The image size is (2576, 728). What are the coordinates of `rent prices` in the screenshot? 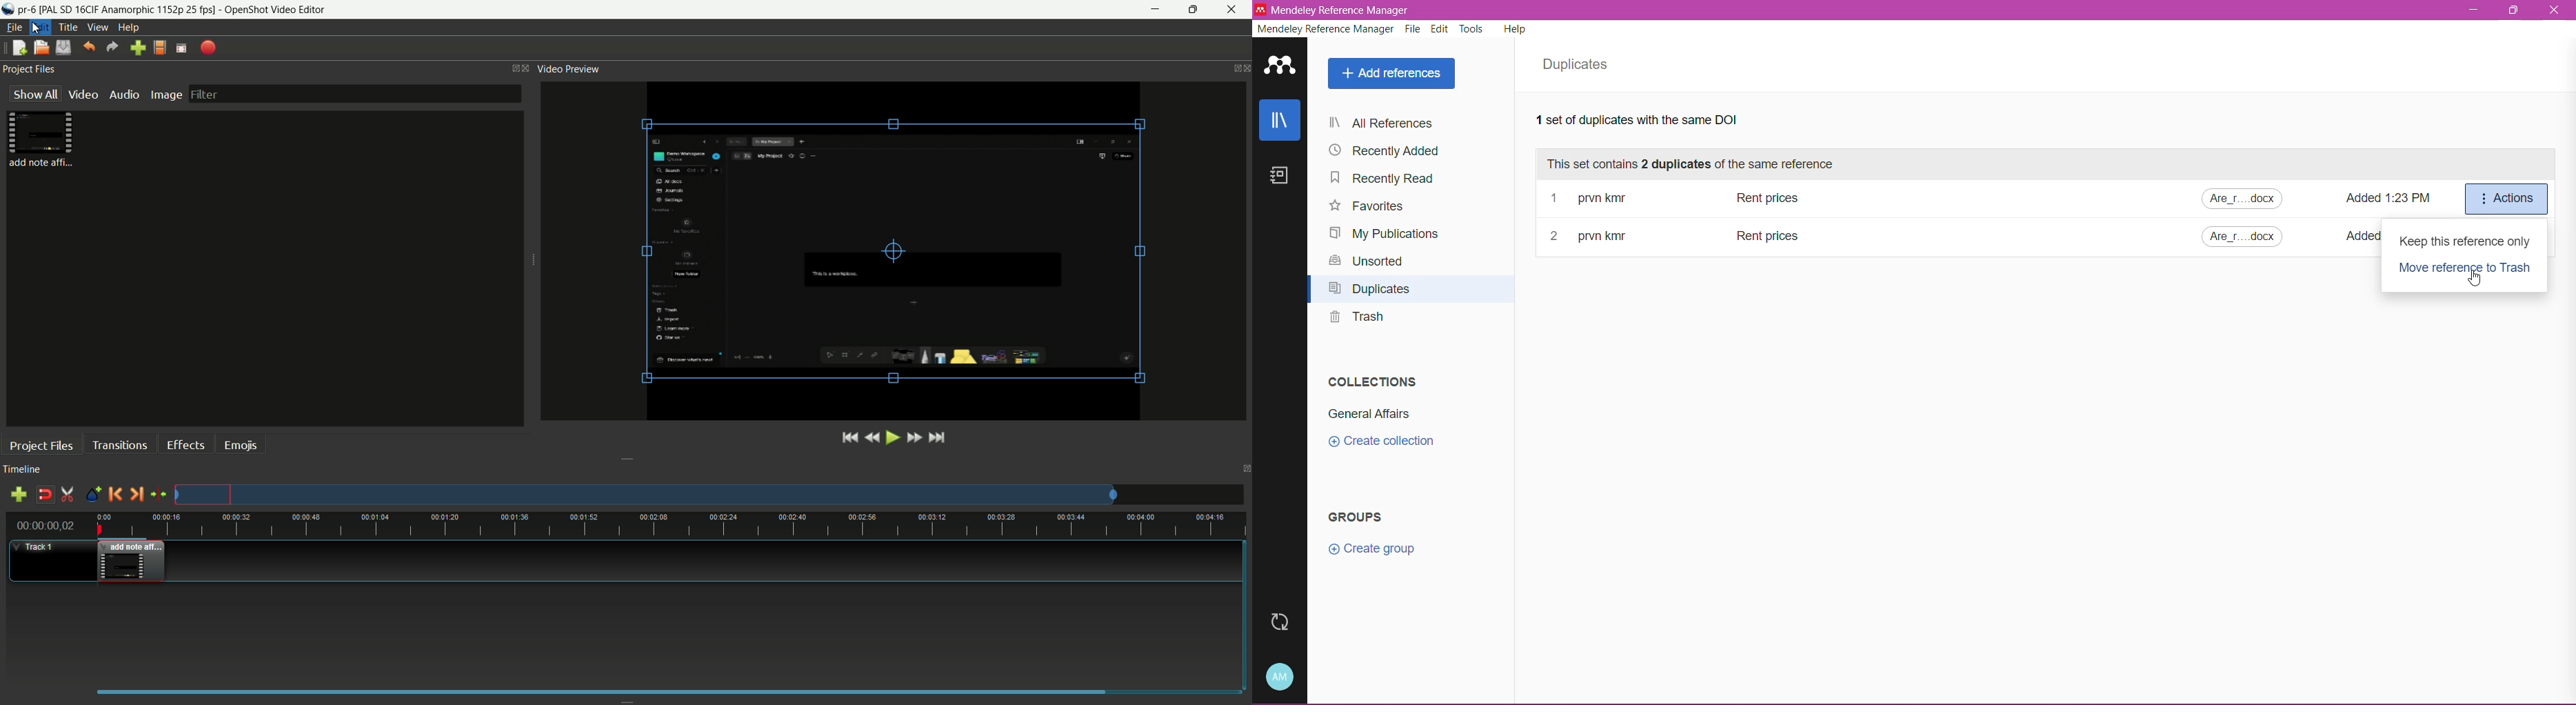 It's located at (1769, 237).